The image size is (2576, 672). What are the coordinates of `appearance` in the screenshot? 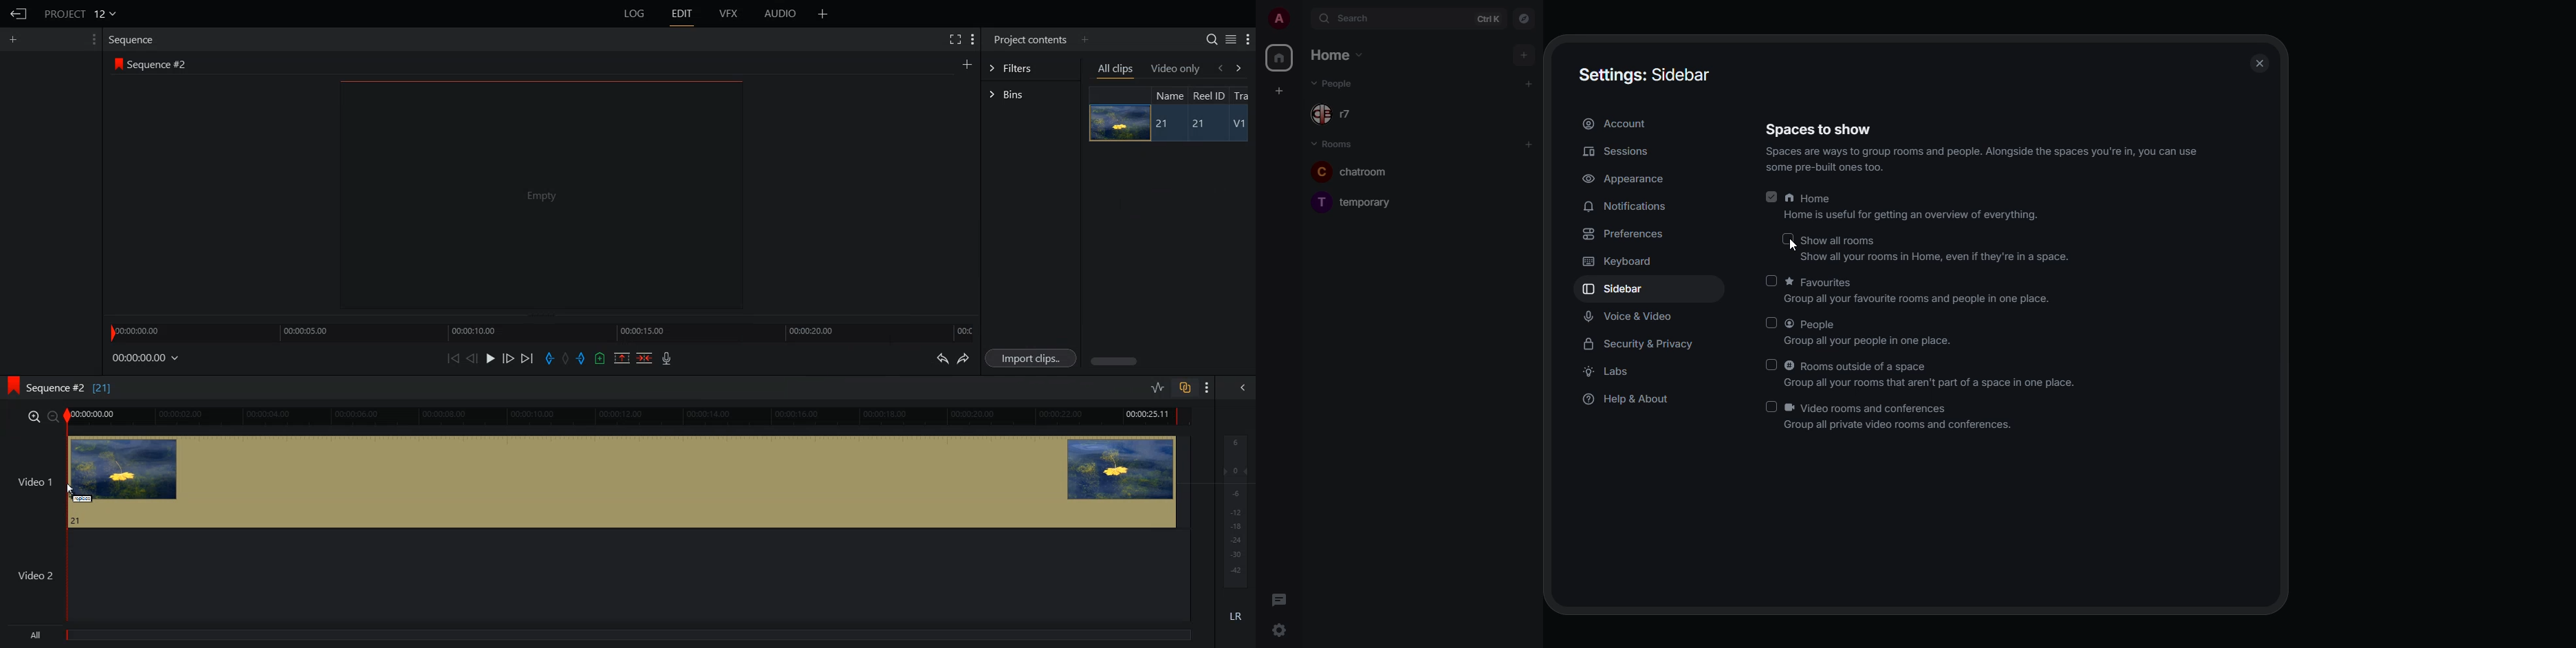 It's located at (1629, 179).